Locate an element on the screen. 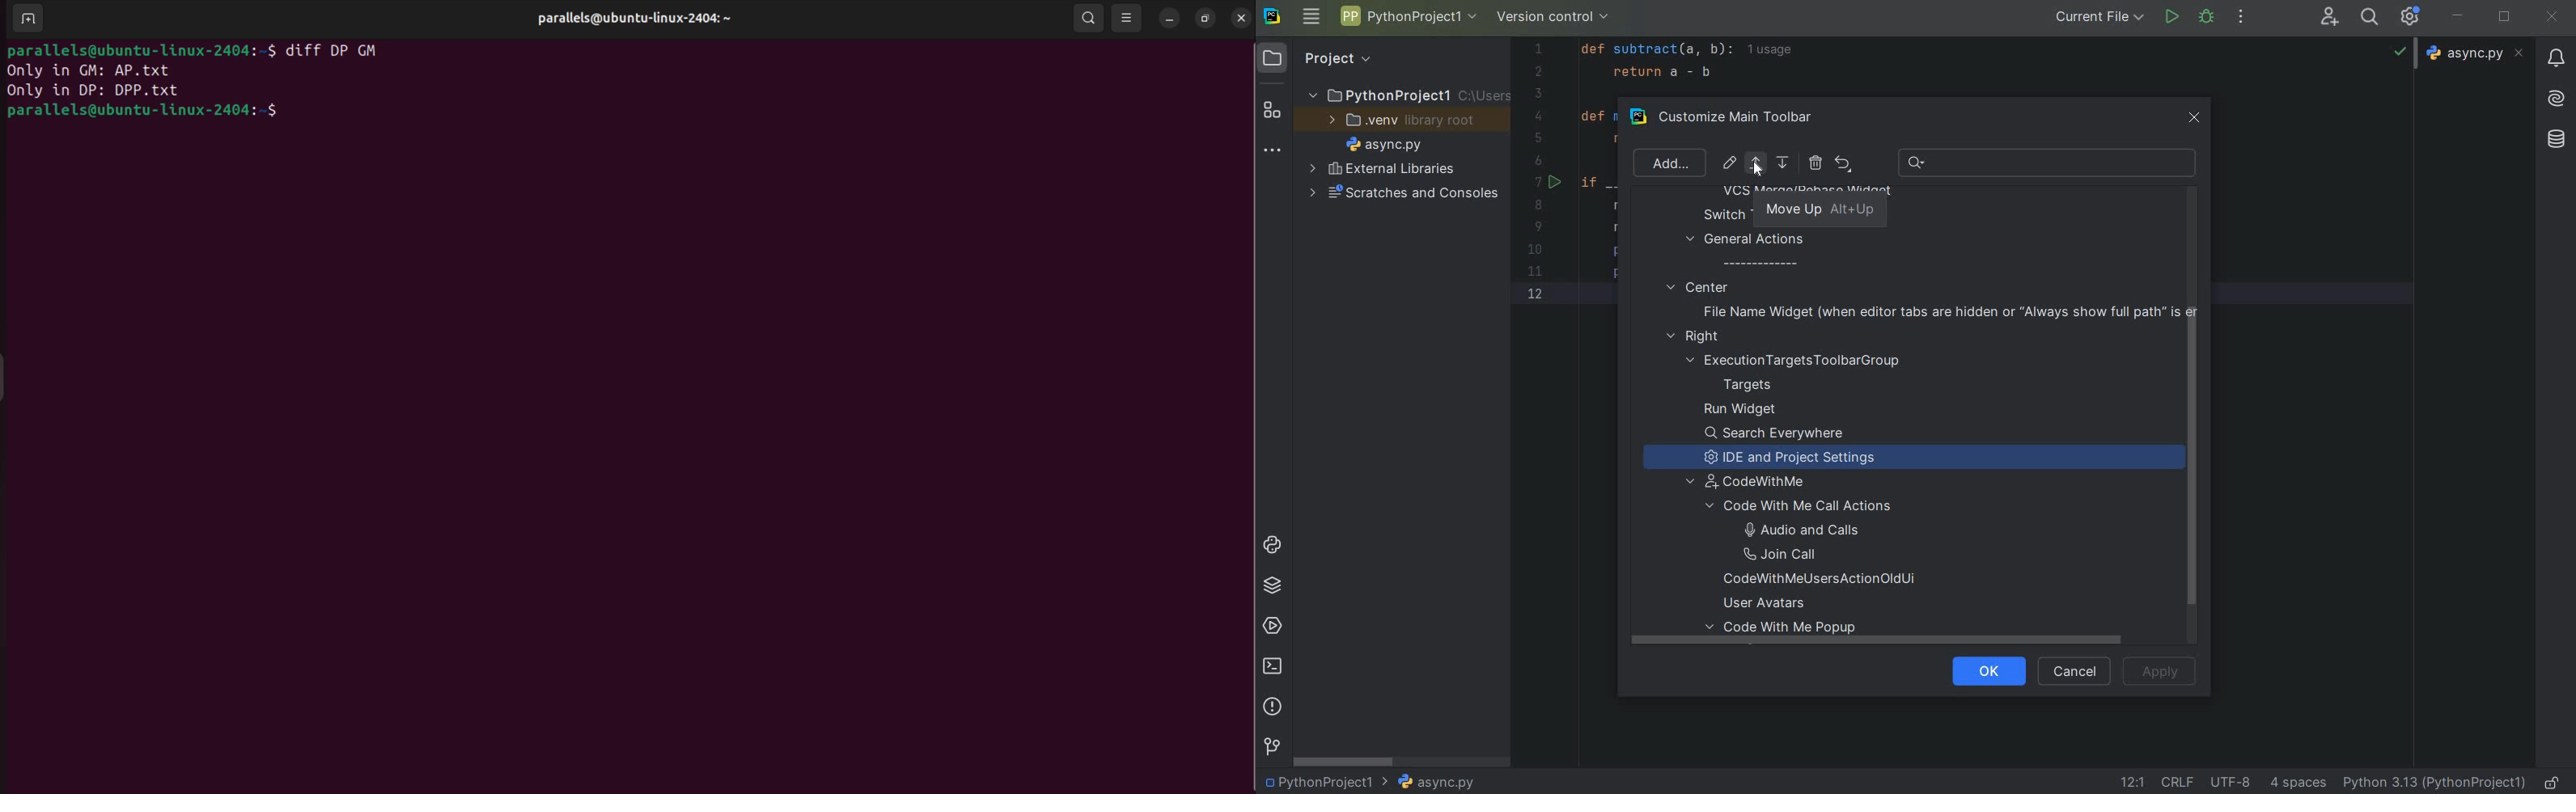 This screenshot has height=812, width=2576. CURRENT INTERPRETER is located at coordinates (2434, 782).